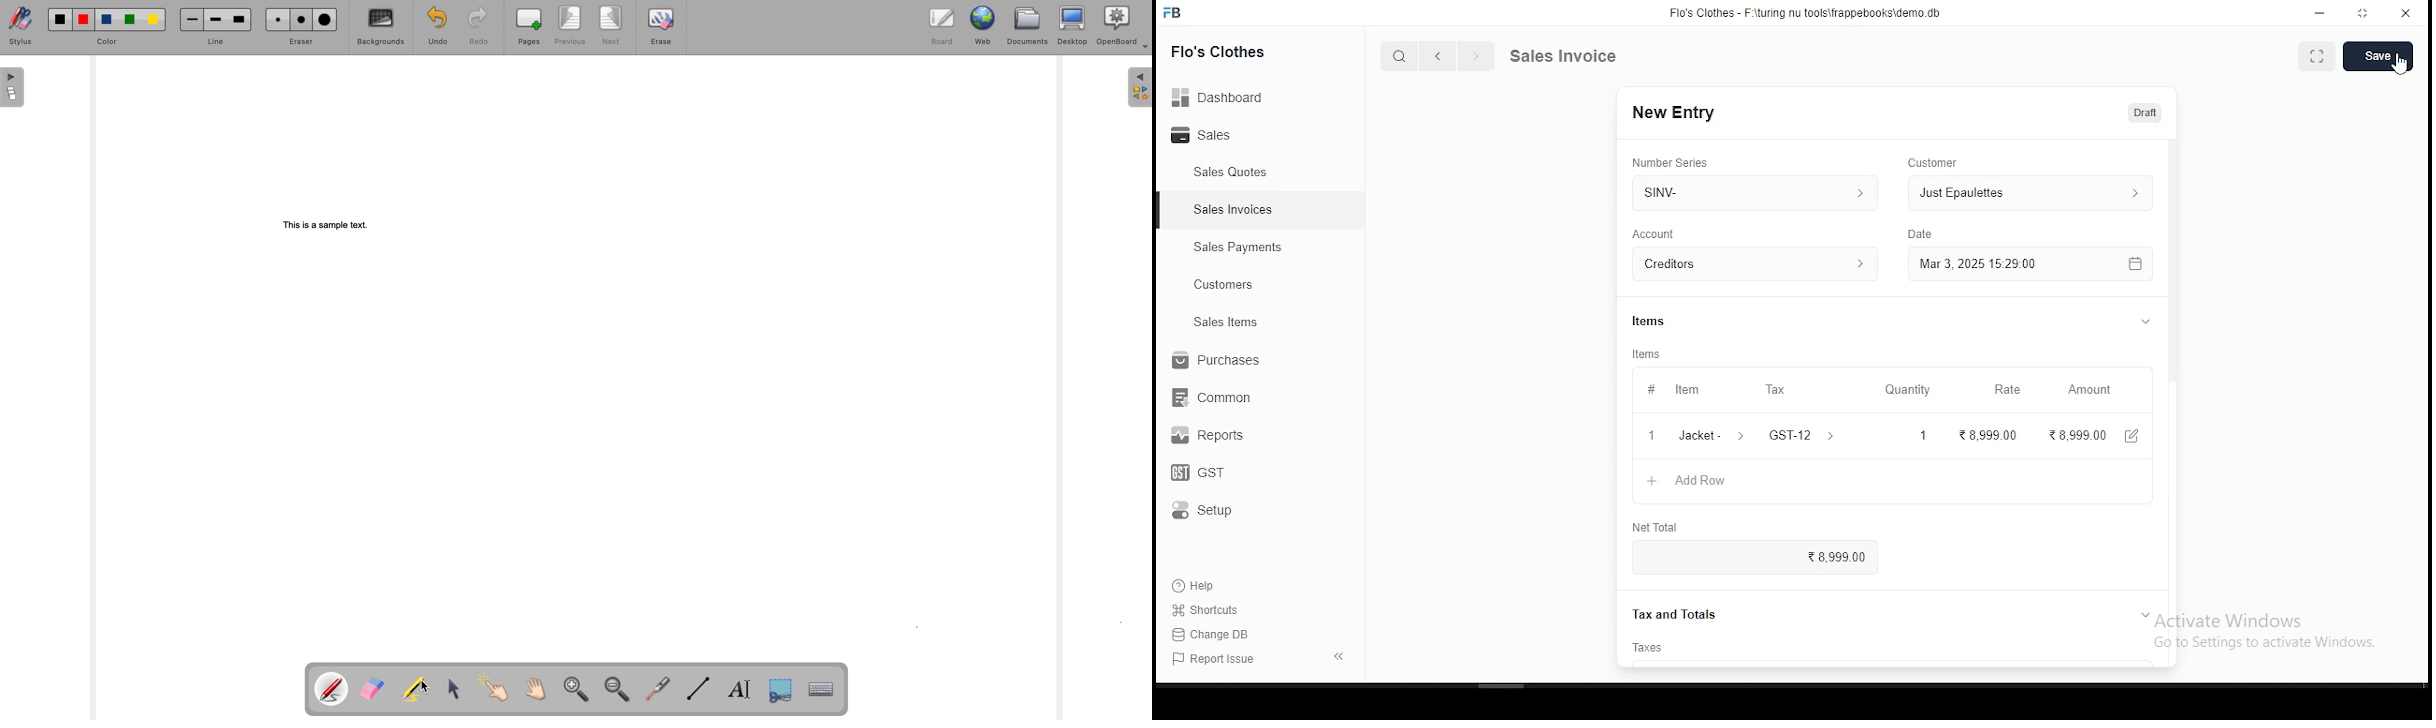 The height and width of the screenshot is (728, 2436). I want to click on common, so click(1219, 397).